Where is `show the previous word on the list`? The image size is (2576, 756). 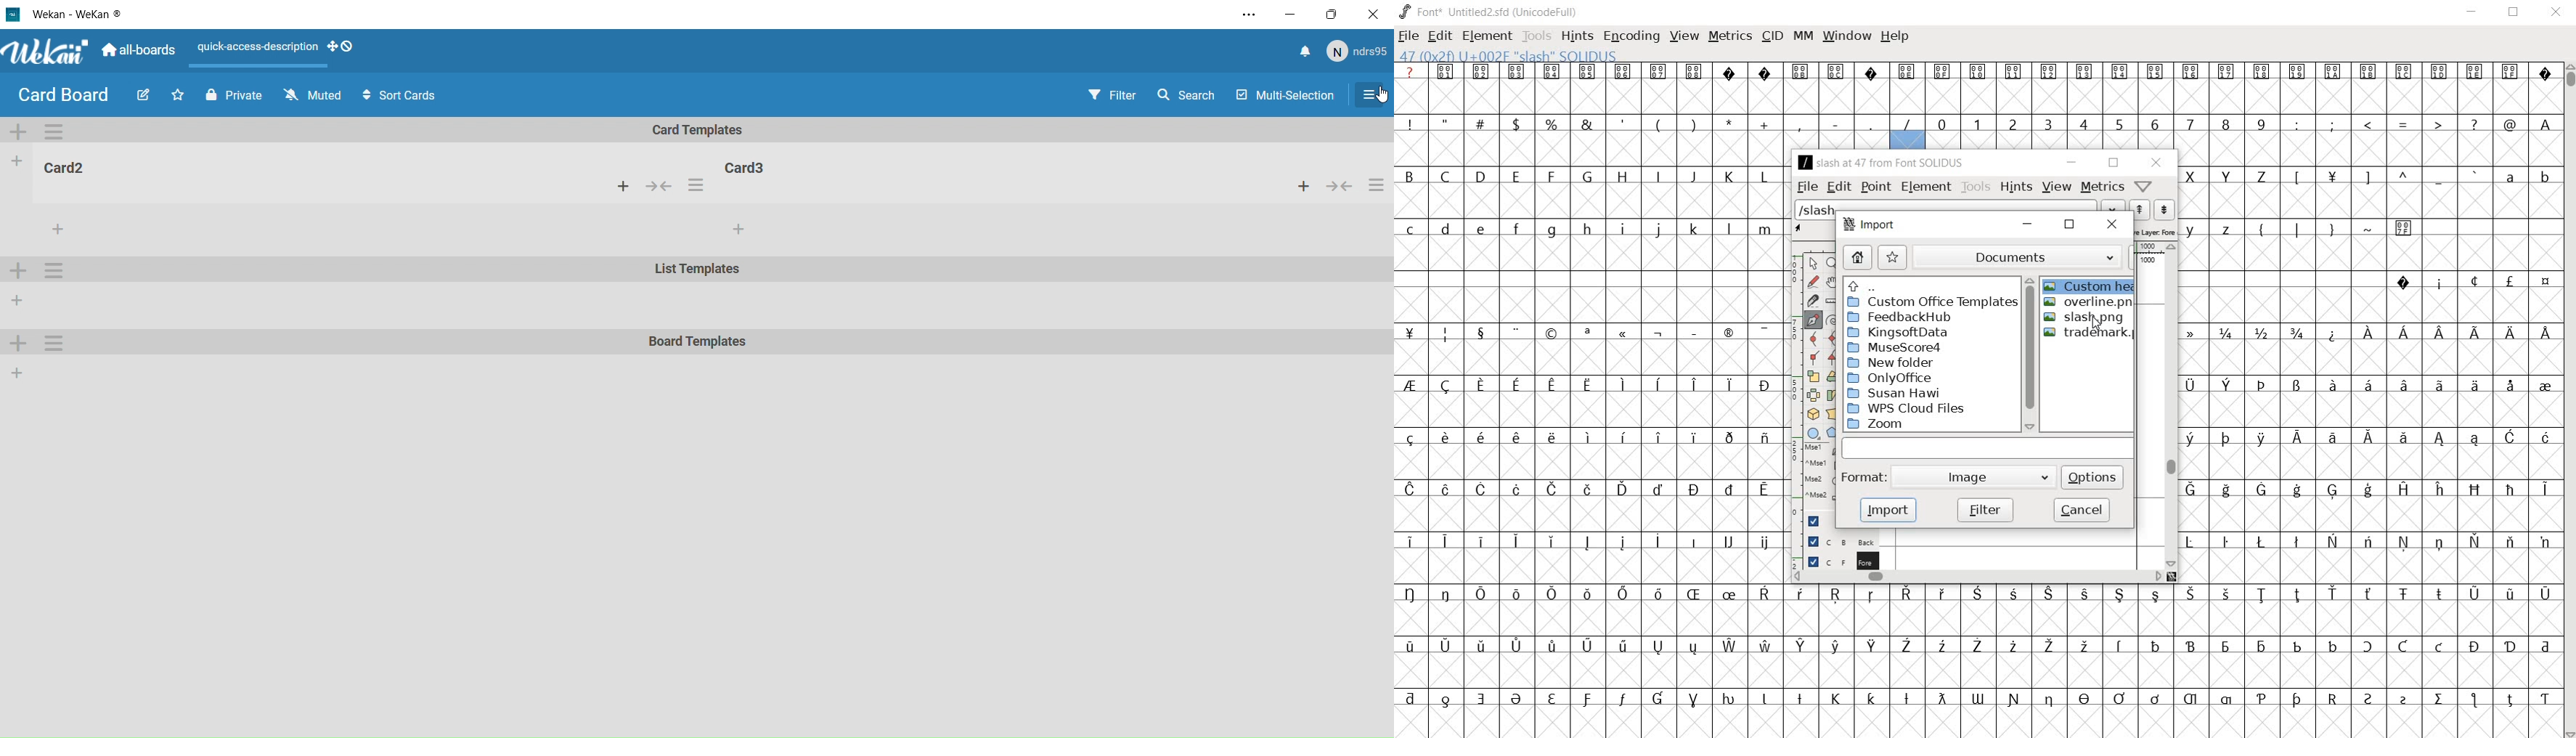 show the previous word on the list is located at coordinates (2166, 209).